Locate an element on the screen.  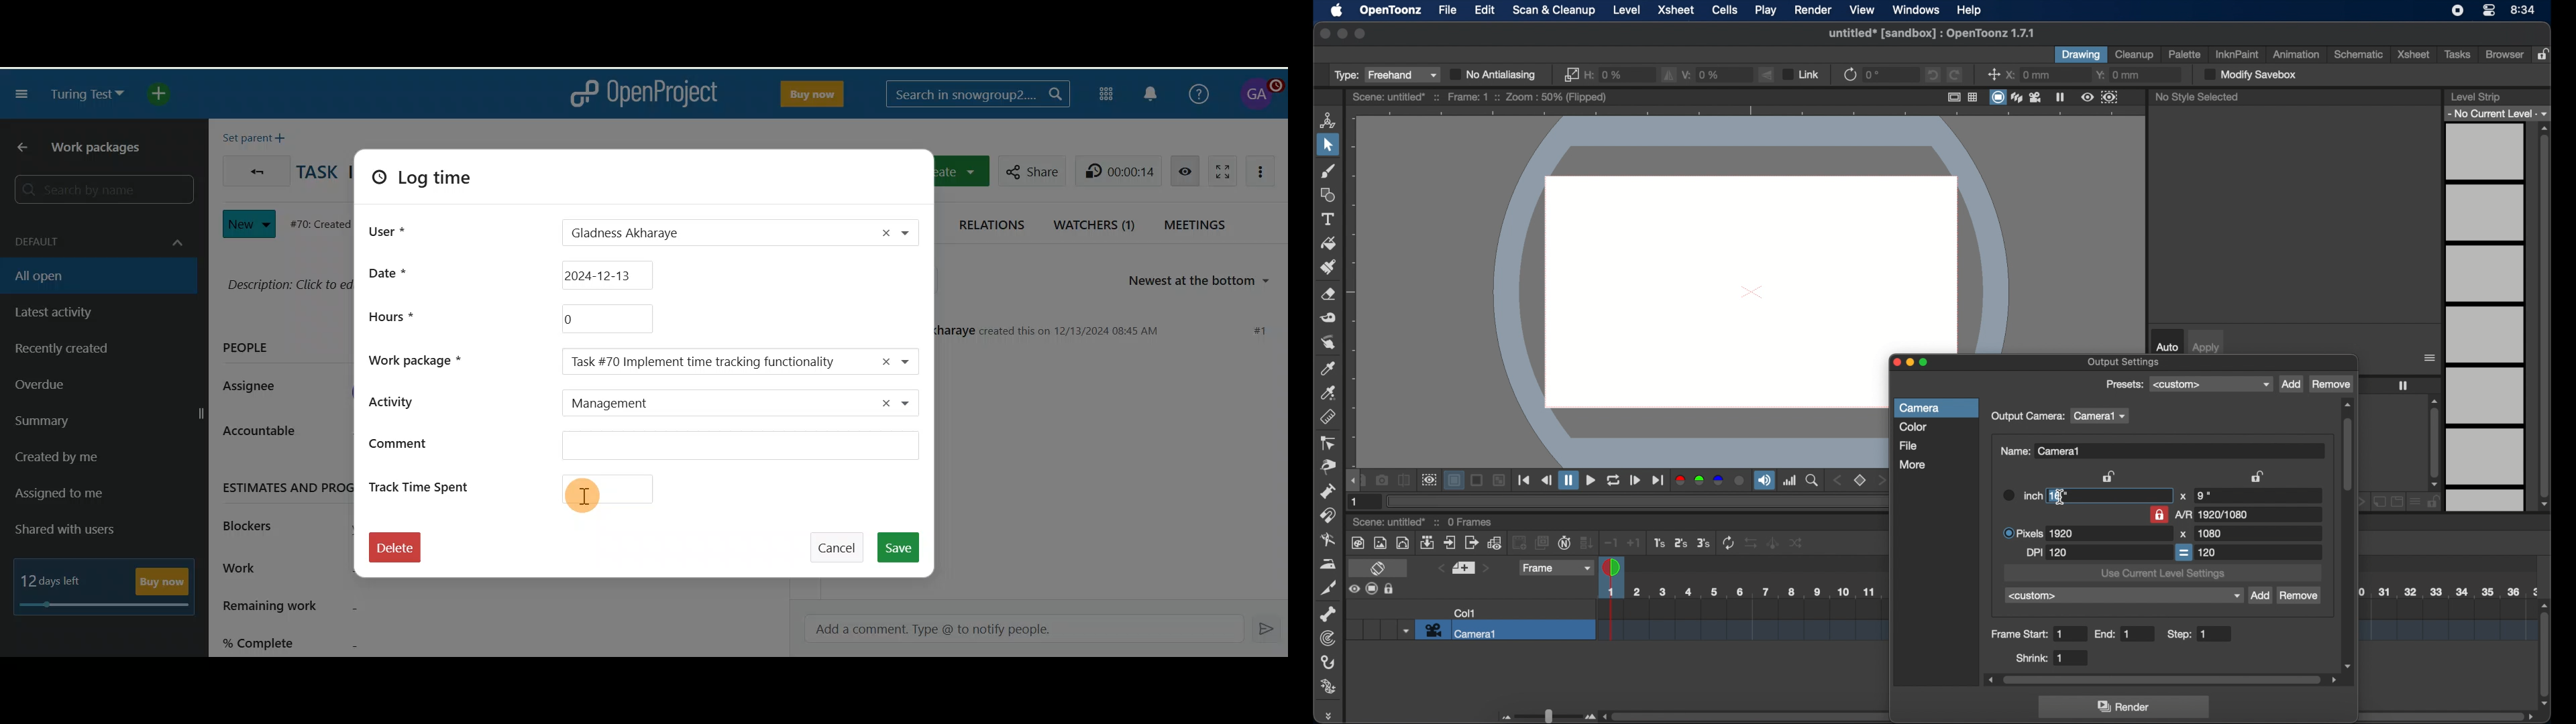
remove is located at coordinates (2300, 597).